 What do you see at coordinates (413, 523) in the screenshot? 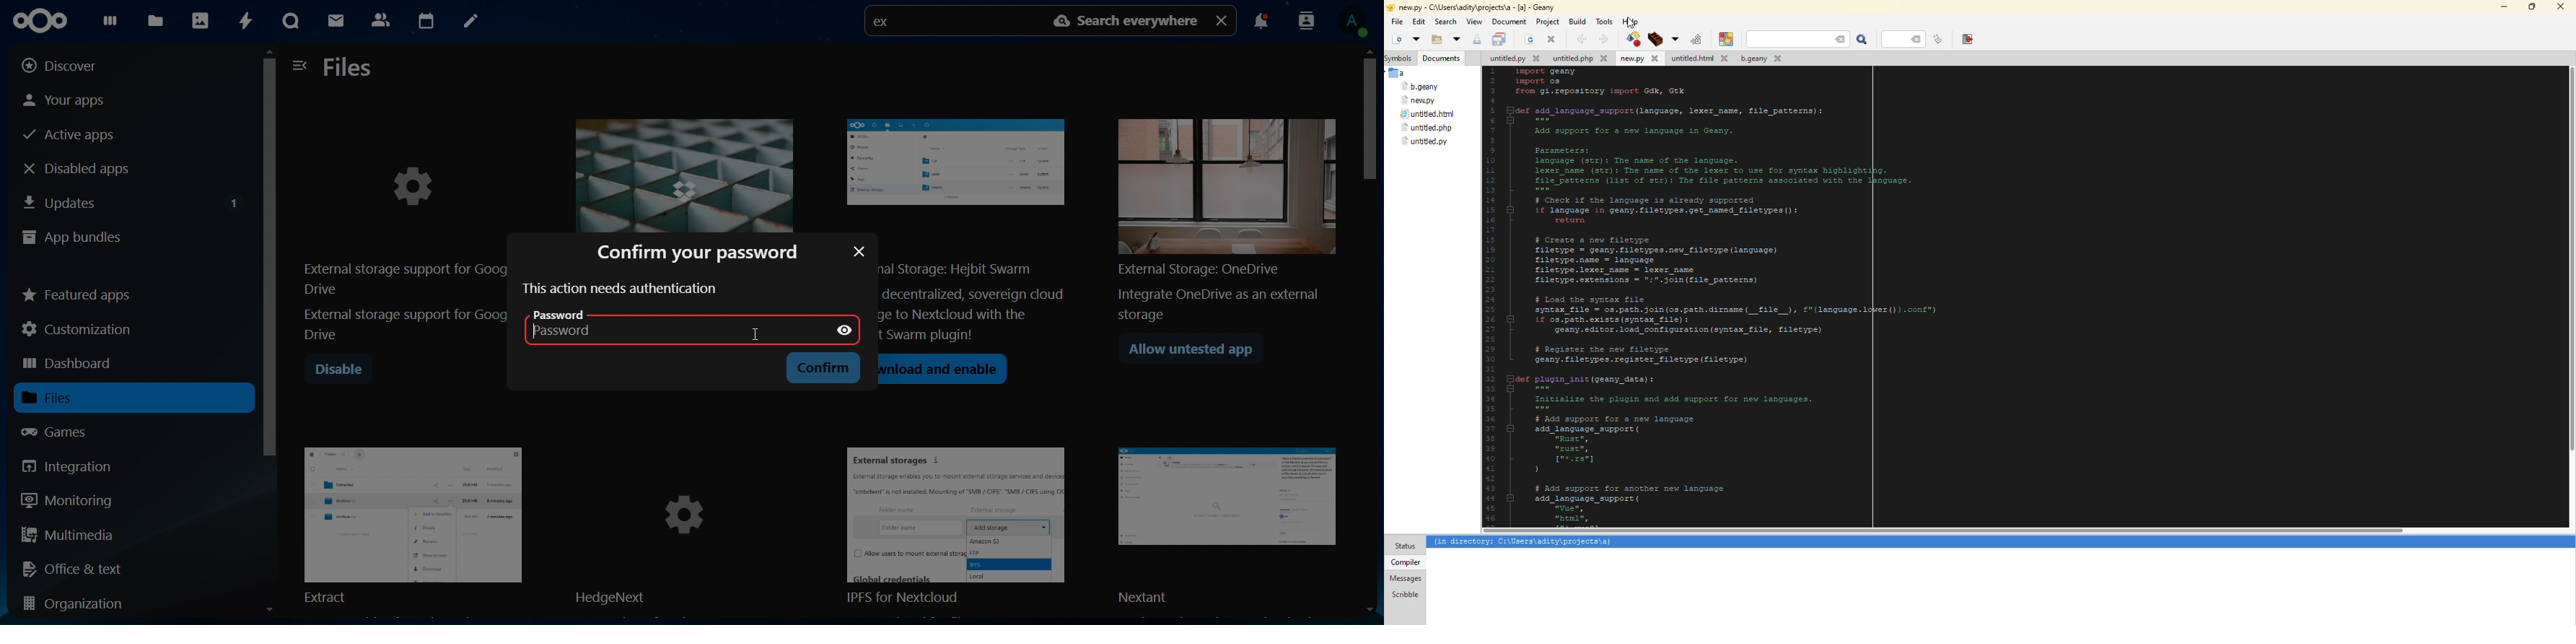
I see `extract` at bounding box center [413, 523].